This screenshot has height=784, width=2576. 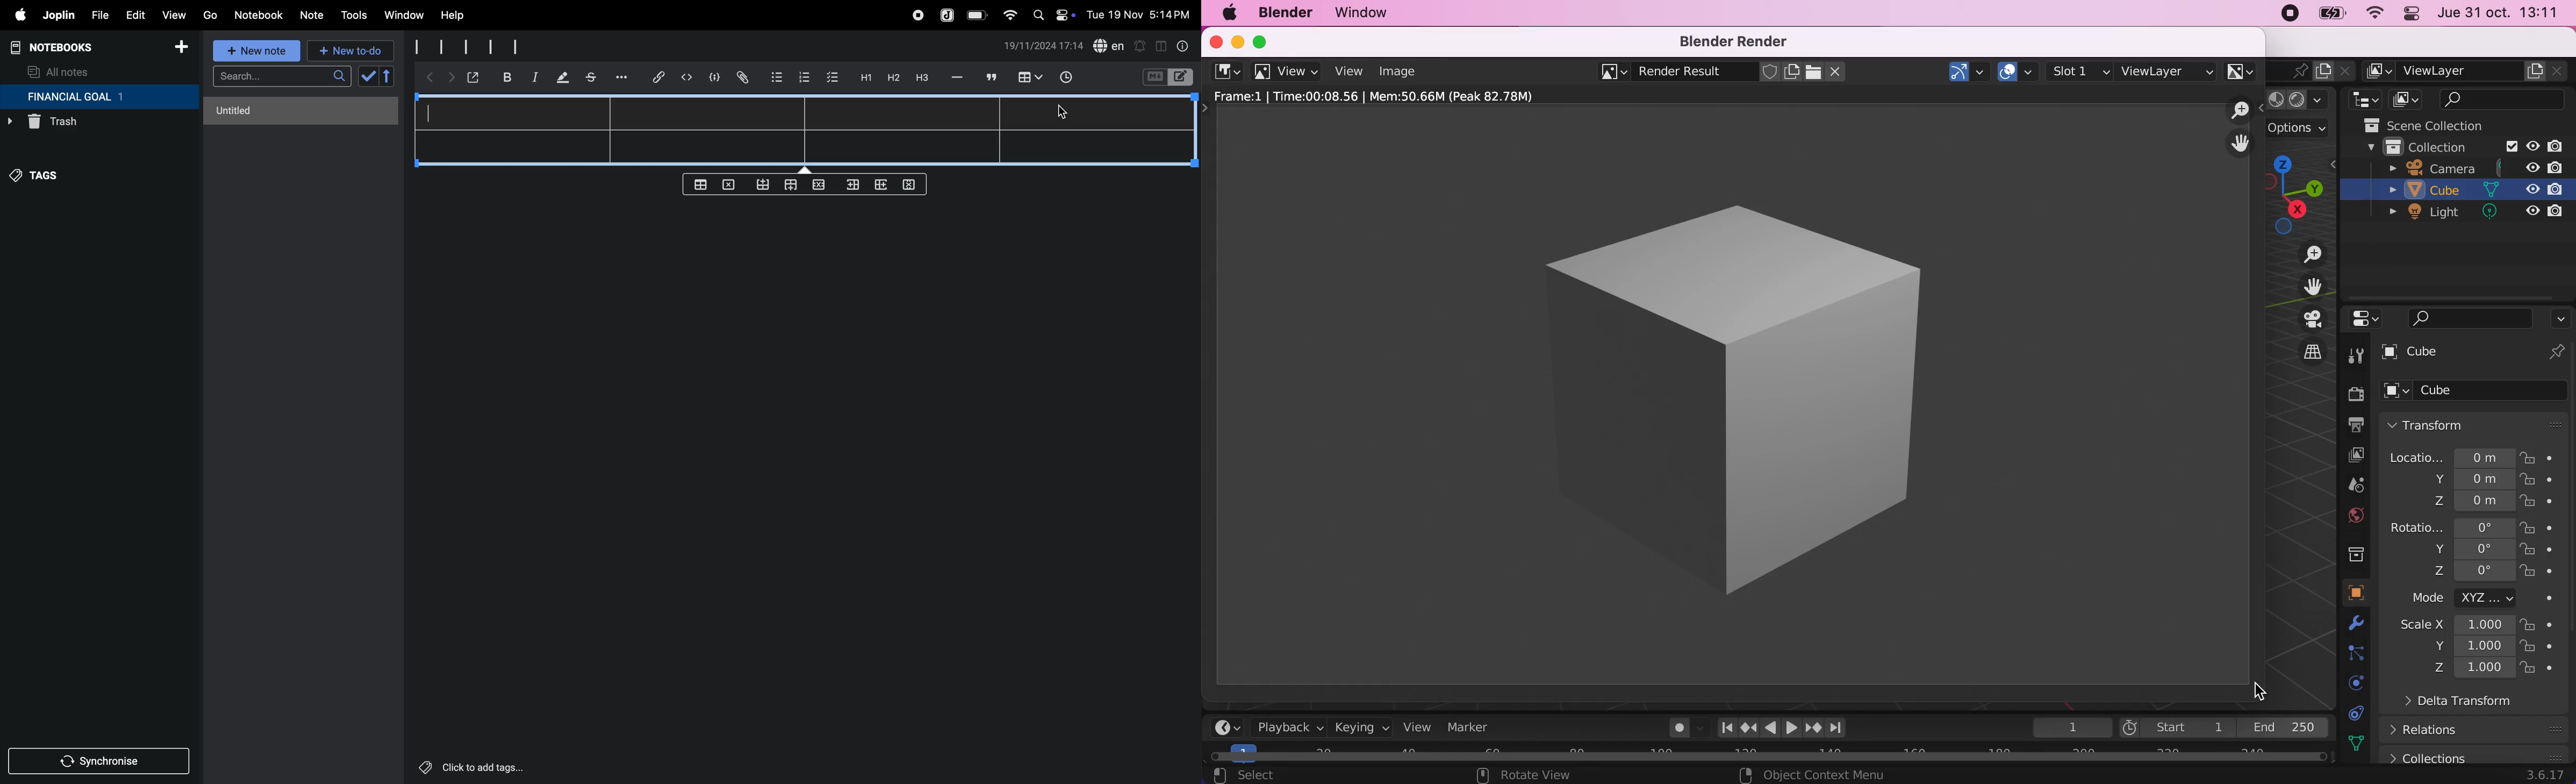 I want to click on synchronize, so click(x=100, y=759).